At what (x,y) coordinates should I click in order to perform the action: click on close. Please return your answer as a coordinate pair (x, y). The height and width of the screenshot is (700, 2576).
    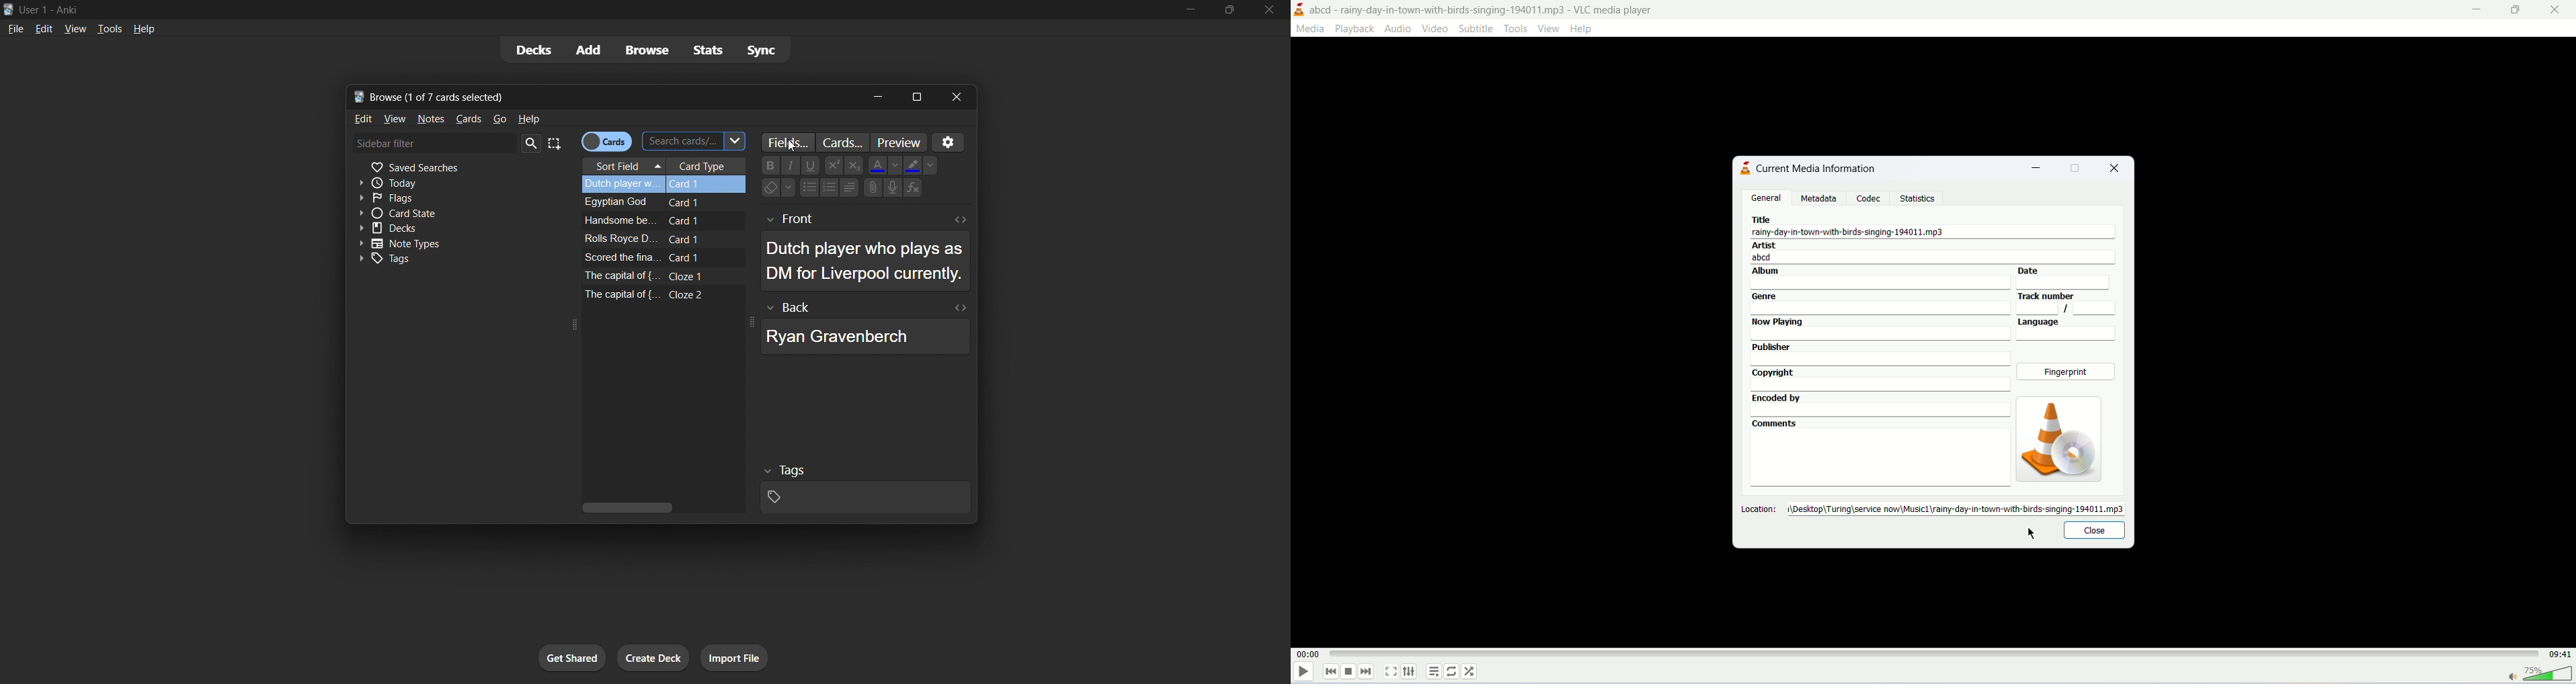
    Looking at the image, I should click on (2119, 168).